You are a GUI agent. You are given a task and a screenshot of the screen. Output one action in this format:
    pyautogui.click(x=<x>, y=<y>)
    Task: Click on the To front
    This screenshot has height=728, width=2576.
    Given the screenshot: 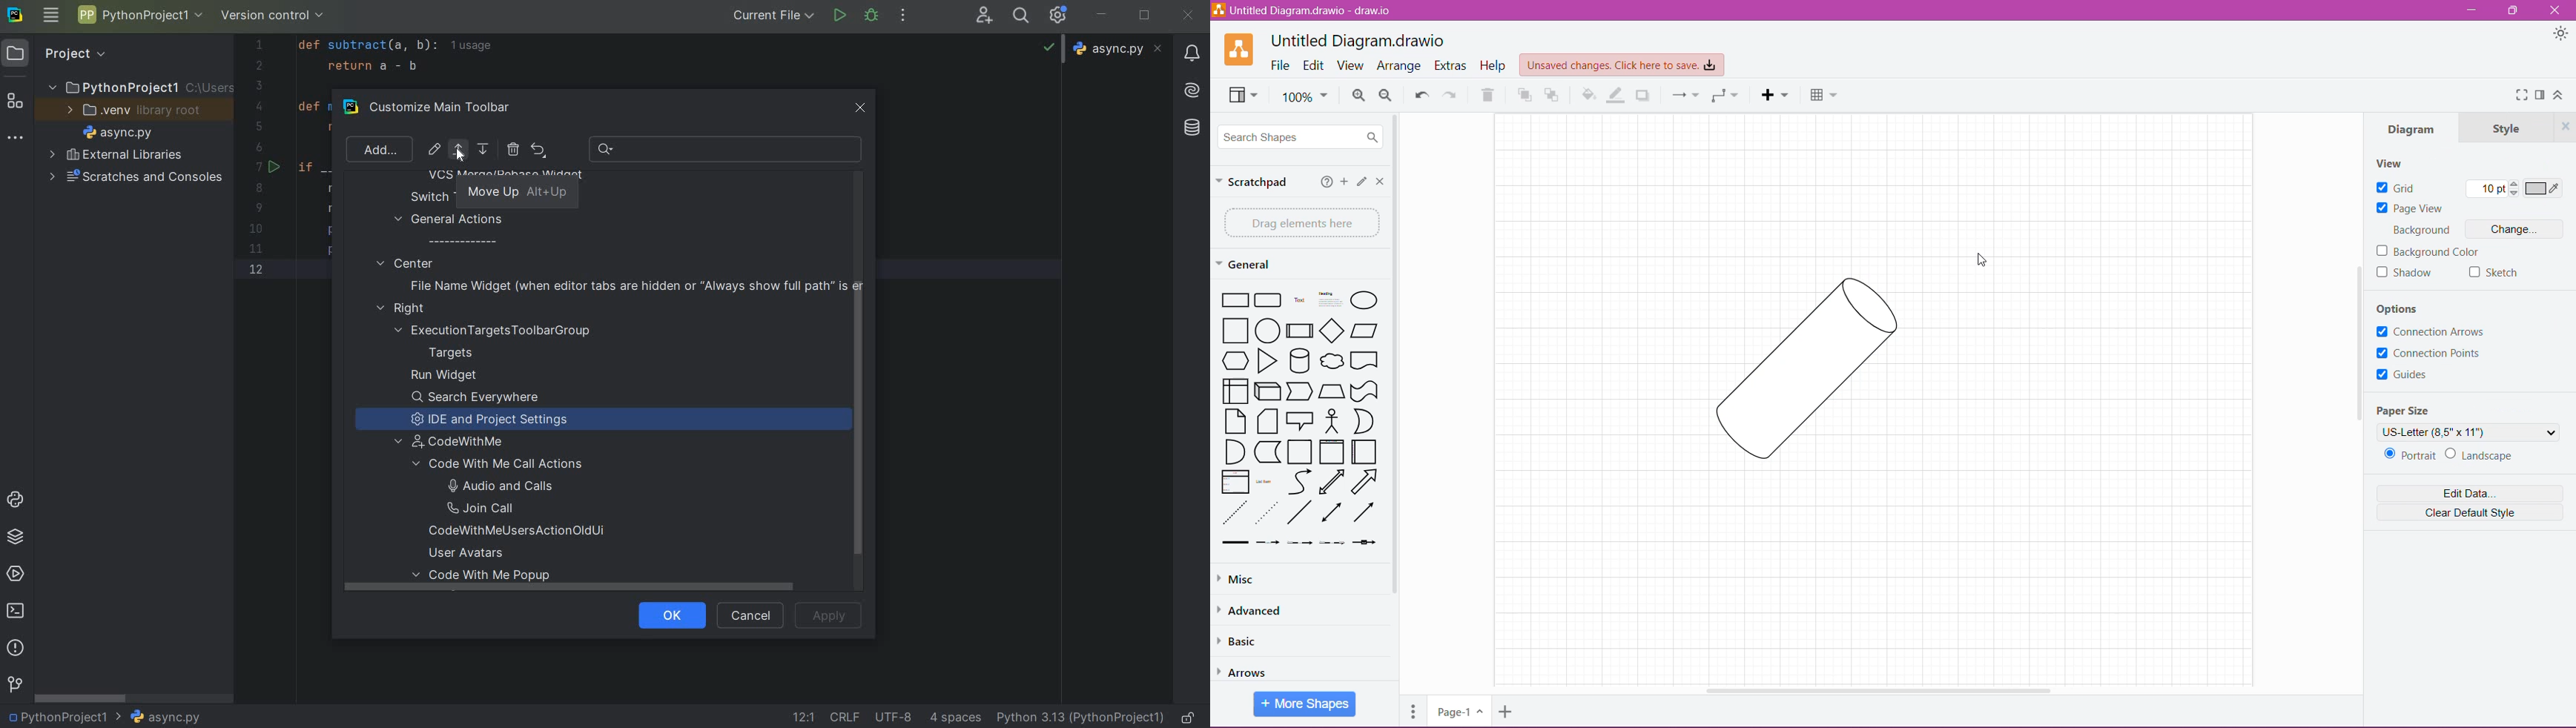 What is the action you would take?
    pyautogui.click(x=1524, y=97)
    